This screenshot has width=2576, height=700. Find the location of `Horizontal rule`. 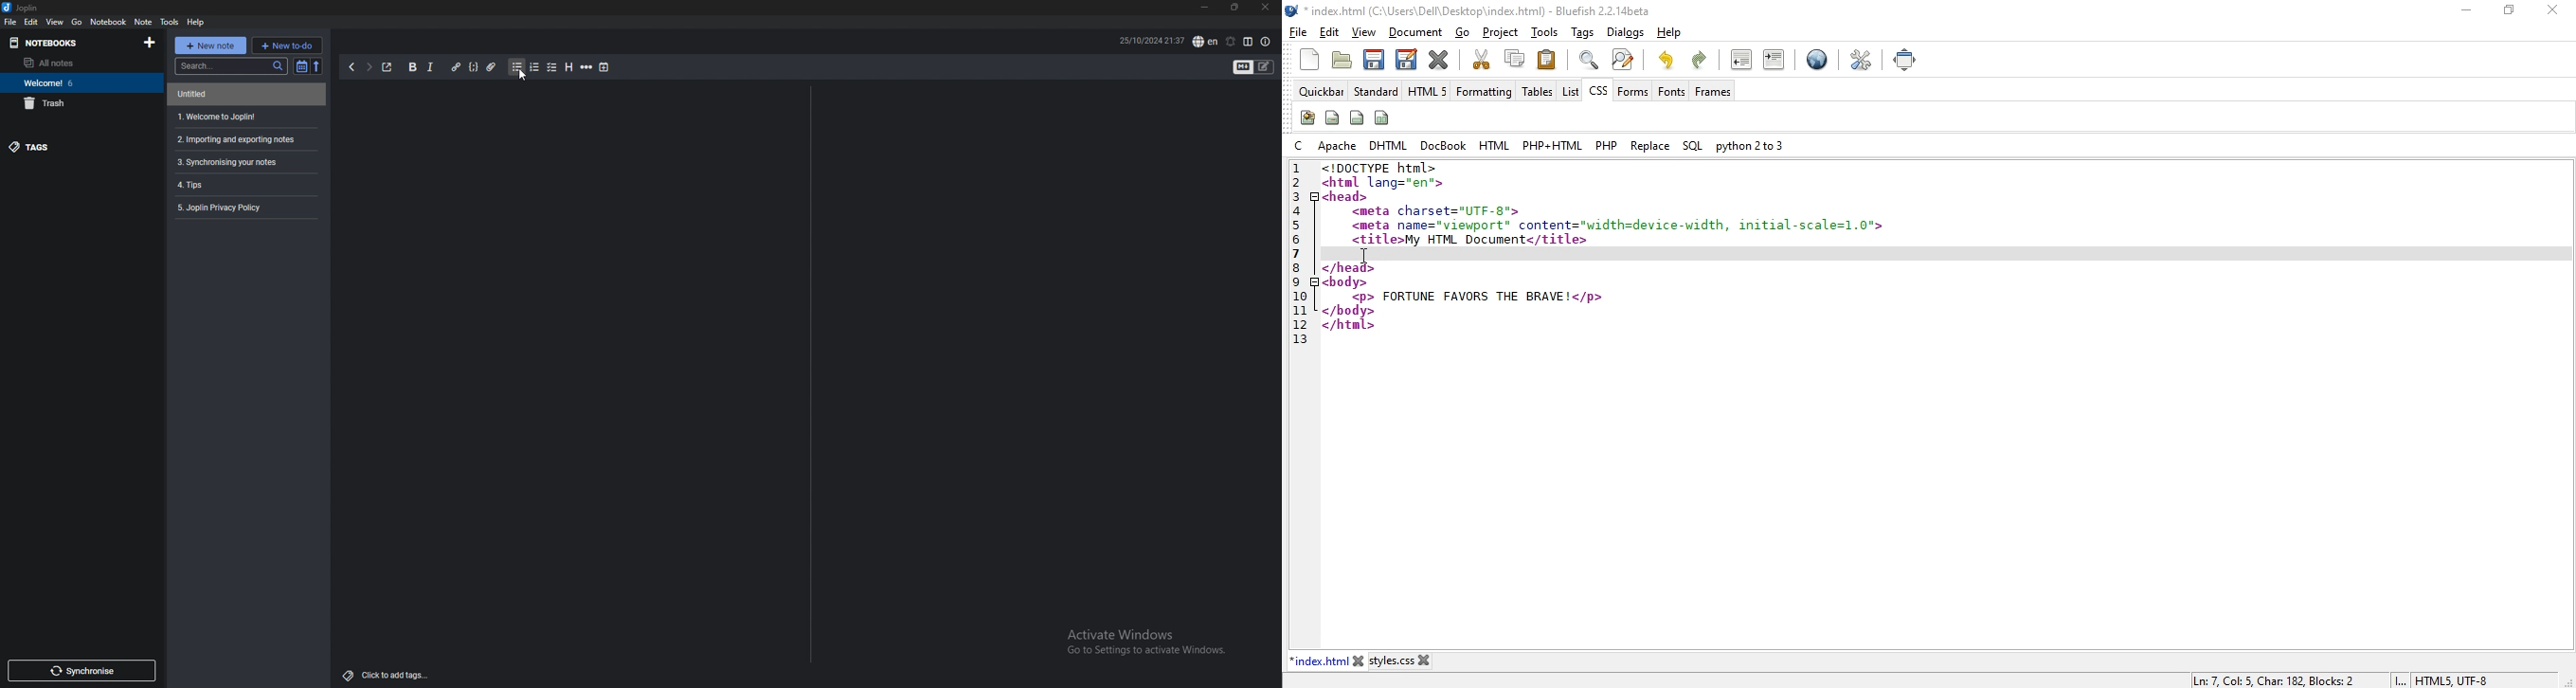

Horizontal rule is located at coordinates (584, 68).